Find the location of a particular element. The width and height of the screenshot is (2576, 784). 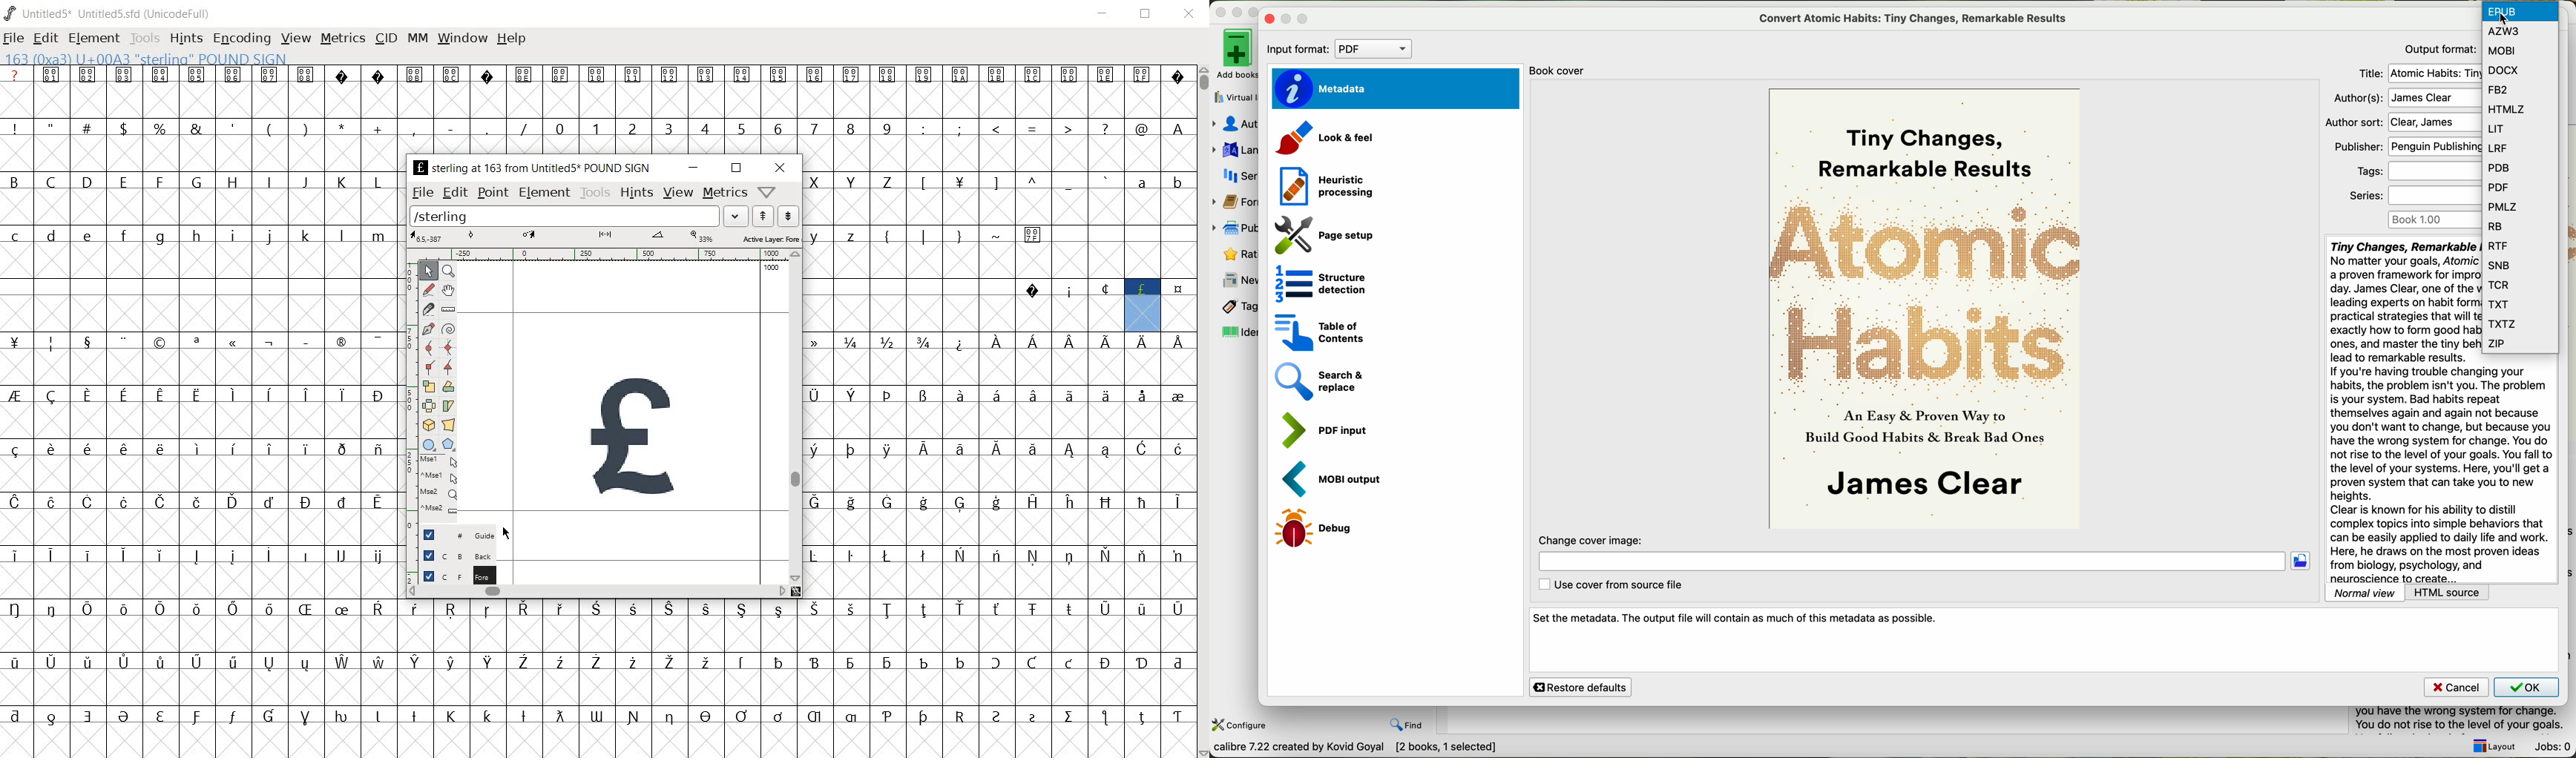

Symbol is located at coordinates (18, 555).